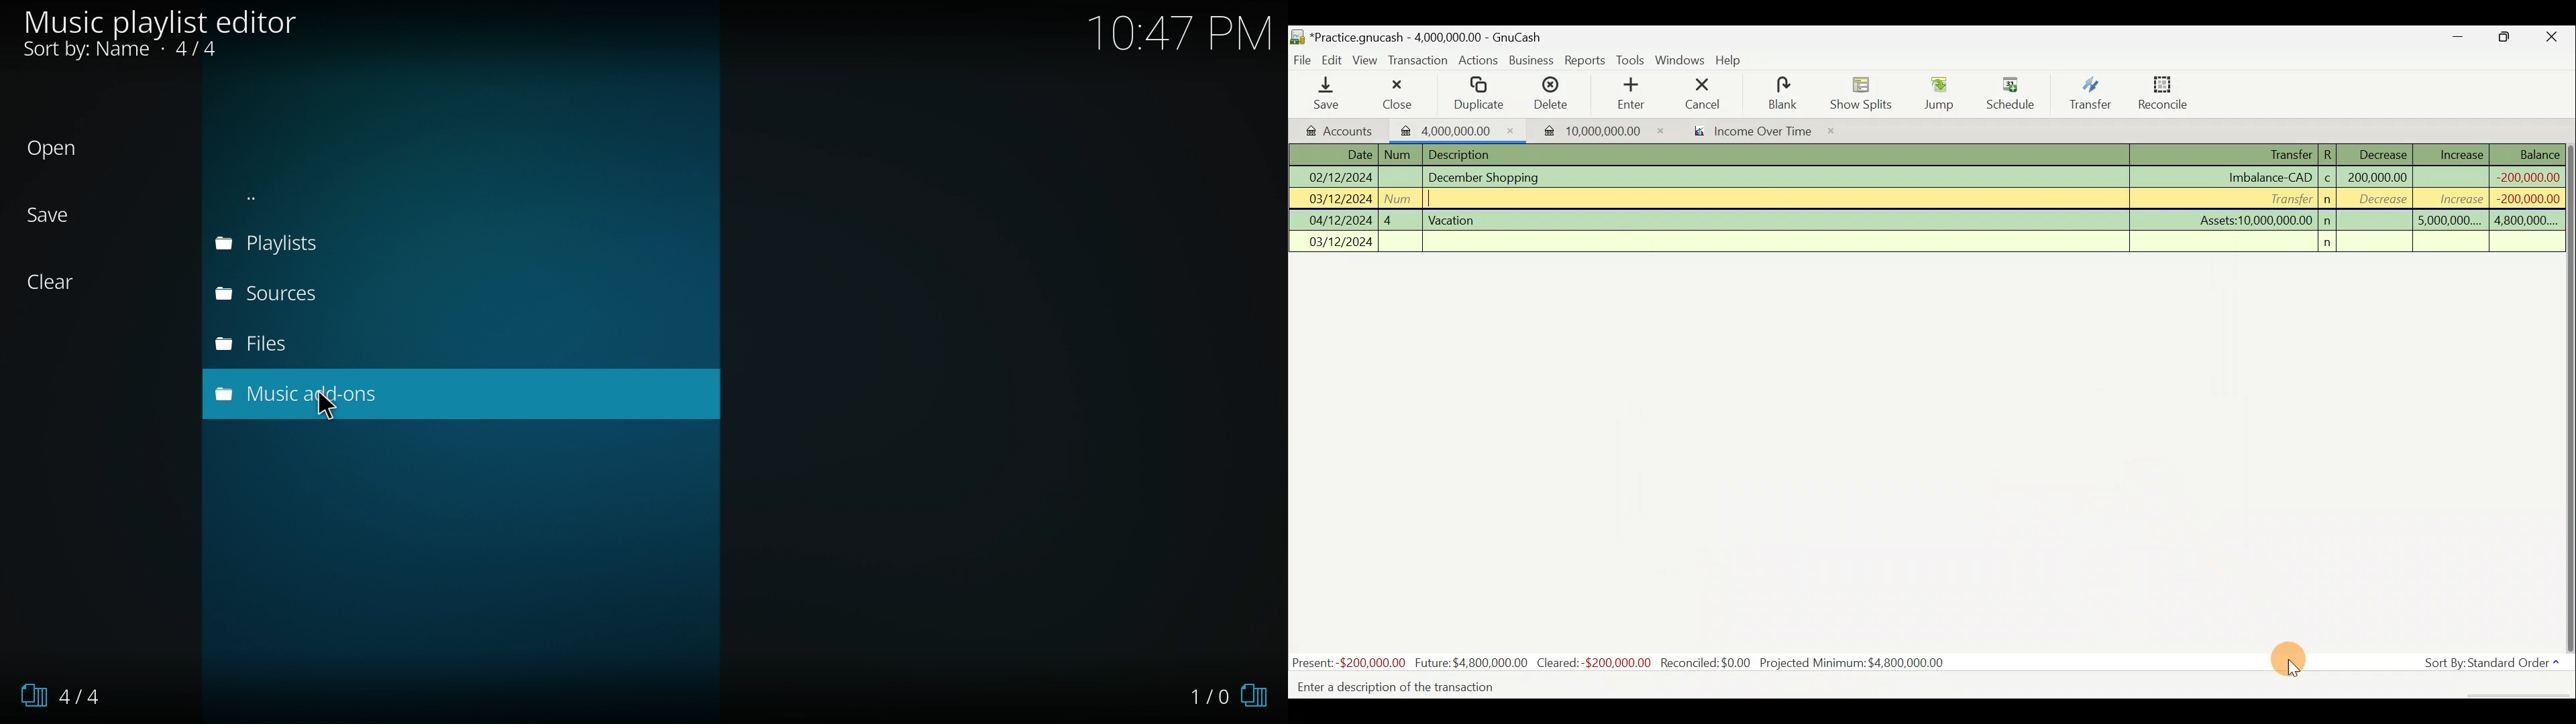 The image size is (2576, 728). I want to click on Actions, so click(1480, 61).